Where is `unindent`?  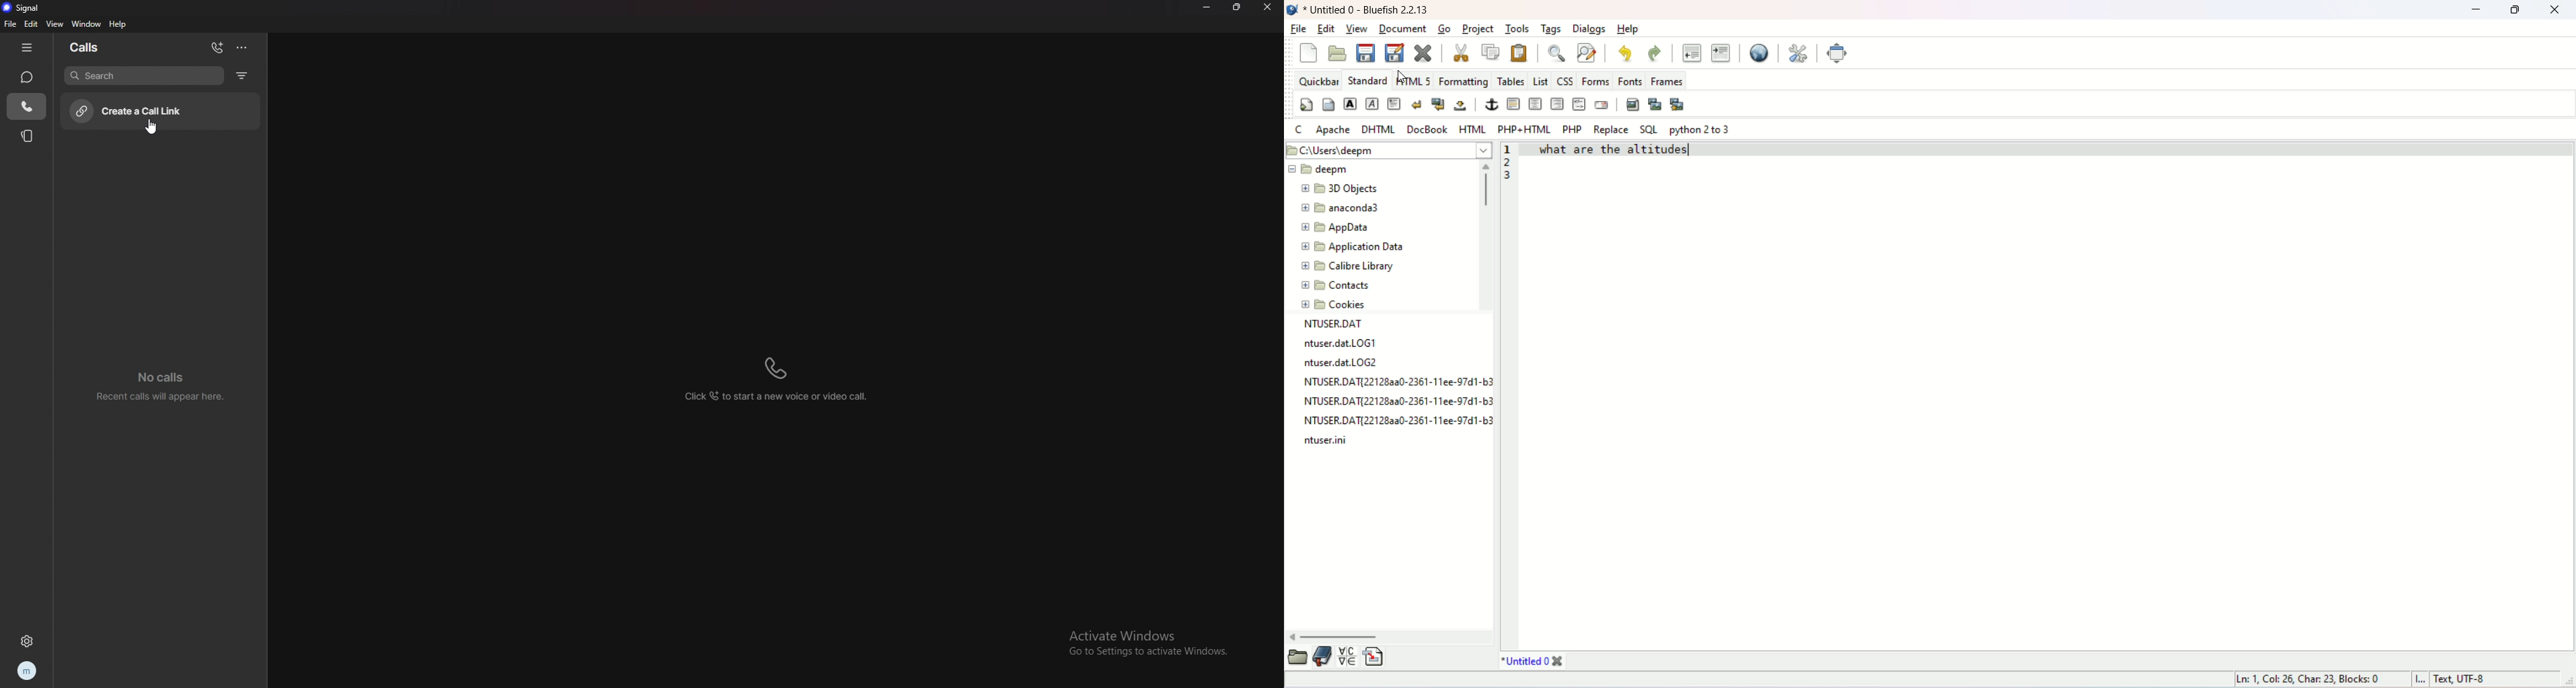 unindent is located at coordinates (1693, 53).